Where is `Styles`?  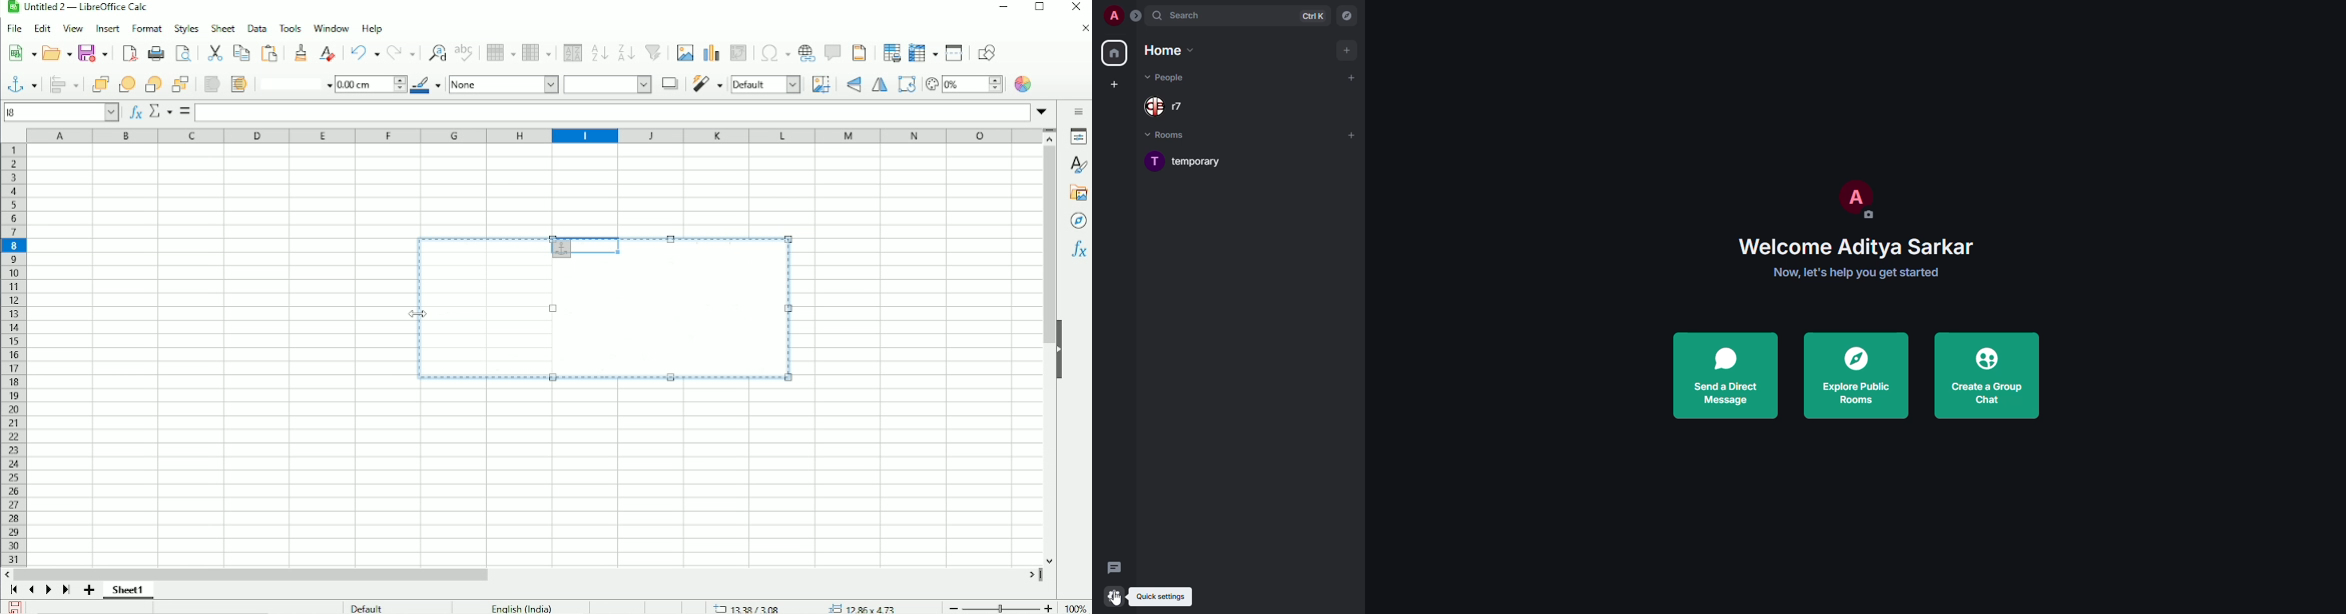 Styles is located at coordinates (1076, 164).